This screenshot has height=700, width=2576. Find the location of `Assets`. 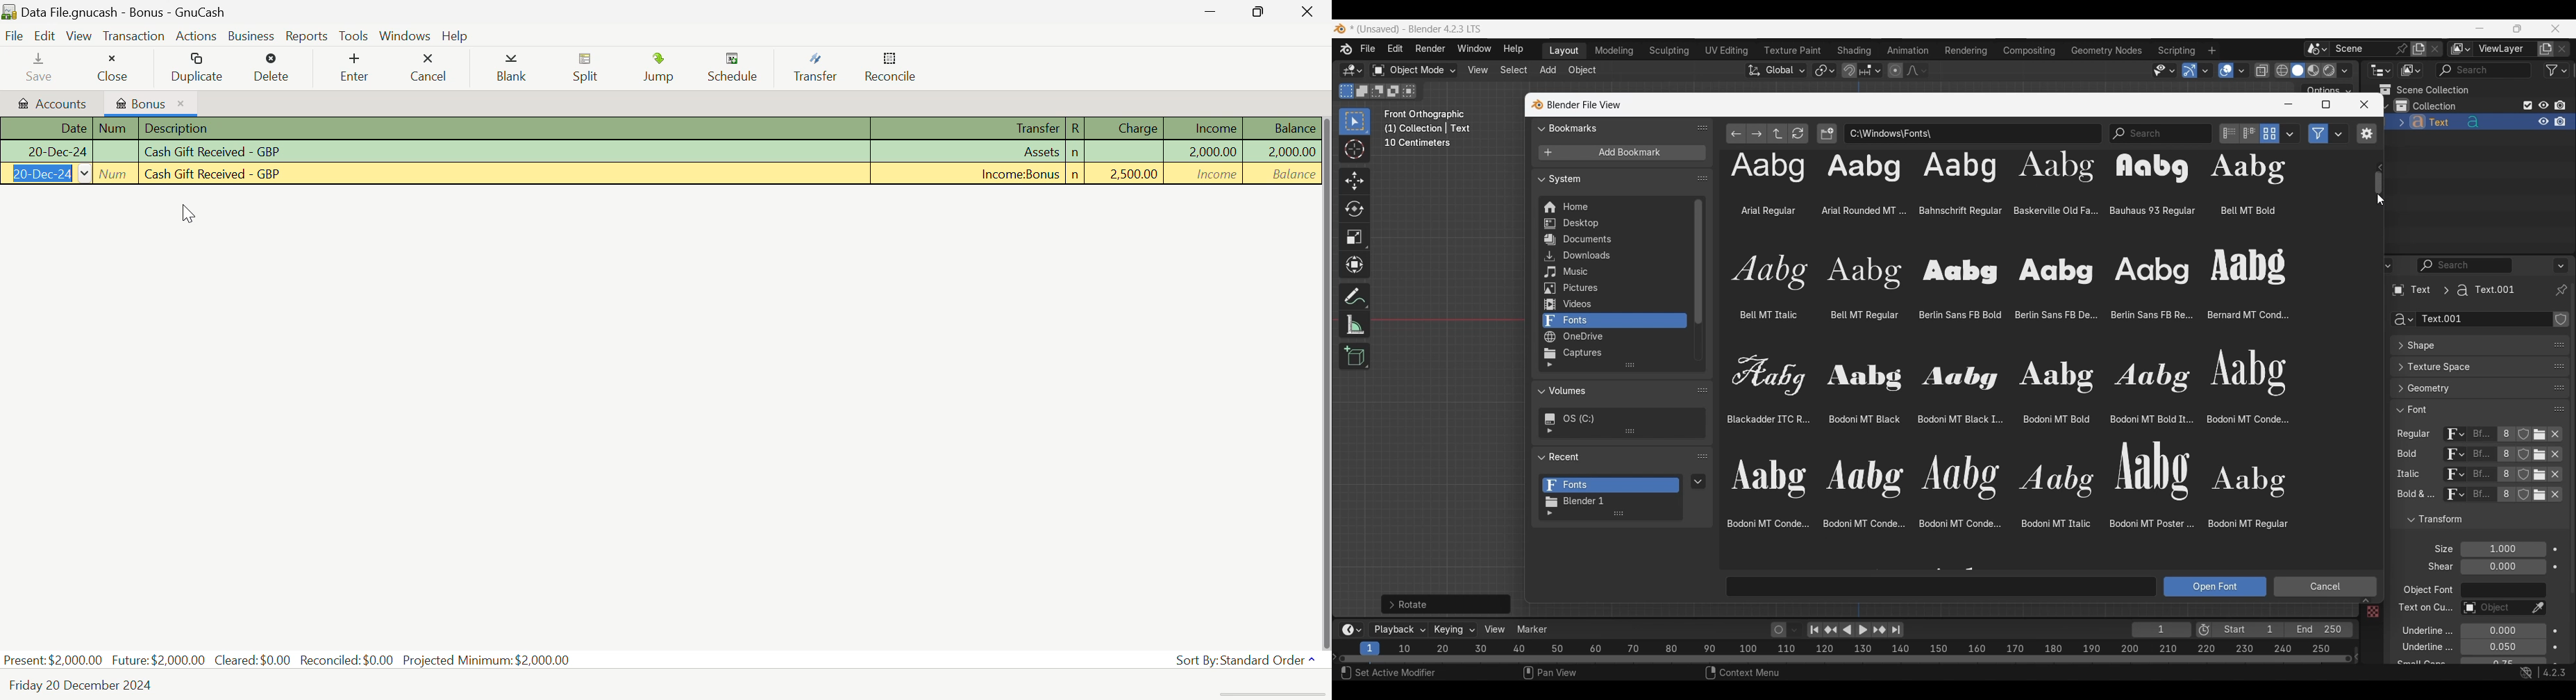

Assets is located at coordinates (970, 153).